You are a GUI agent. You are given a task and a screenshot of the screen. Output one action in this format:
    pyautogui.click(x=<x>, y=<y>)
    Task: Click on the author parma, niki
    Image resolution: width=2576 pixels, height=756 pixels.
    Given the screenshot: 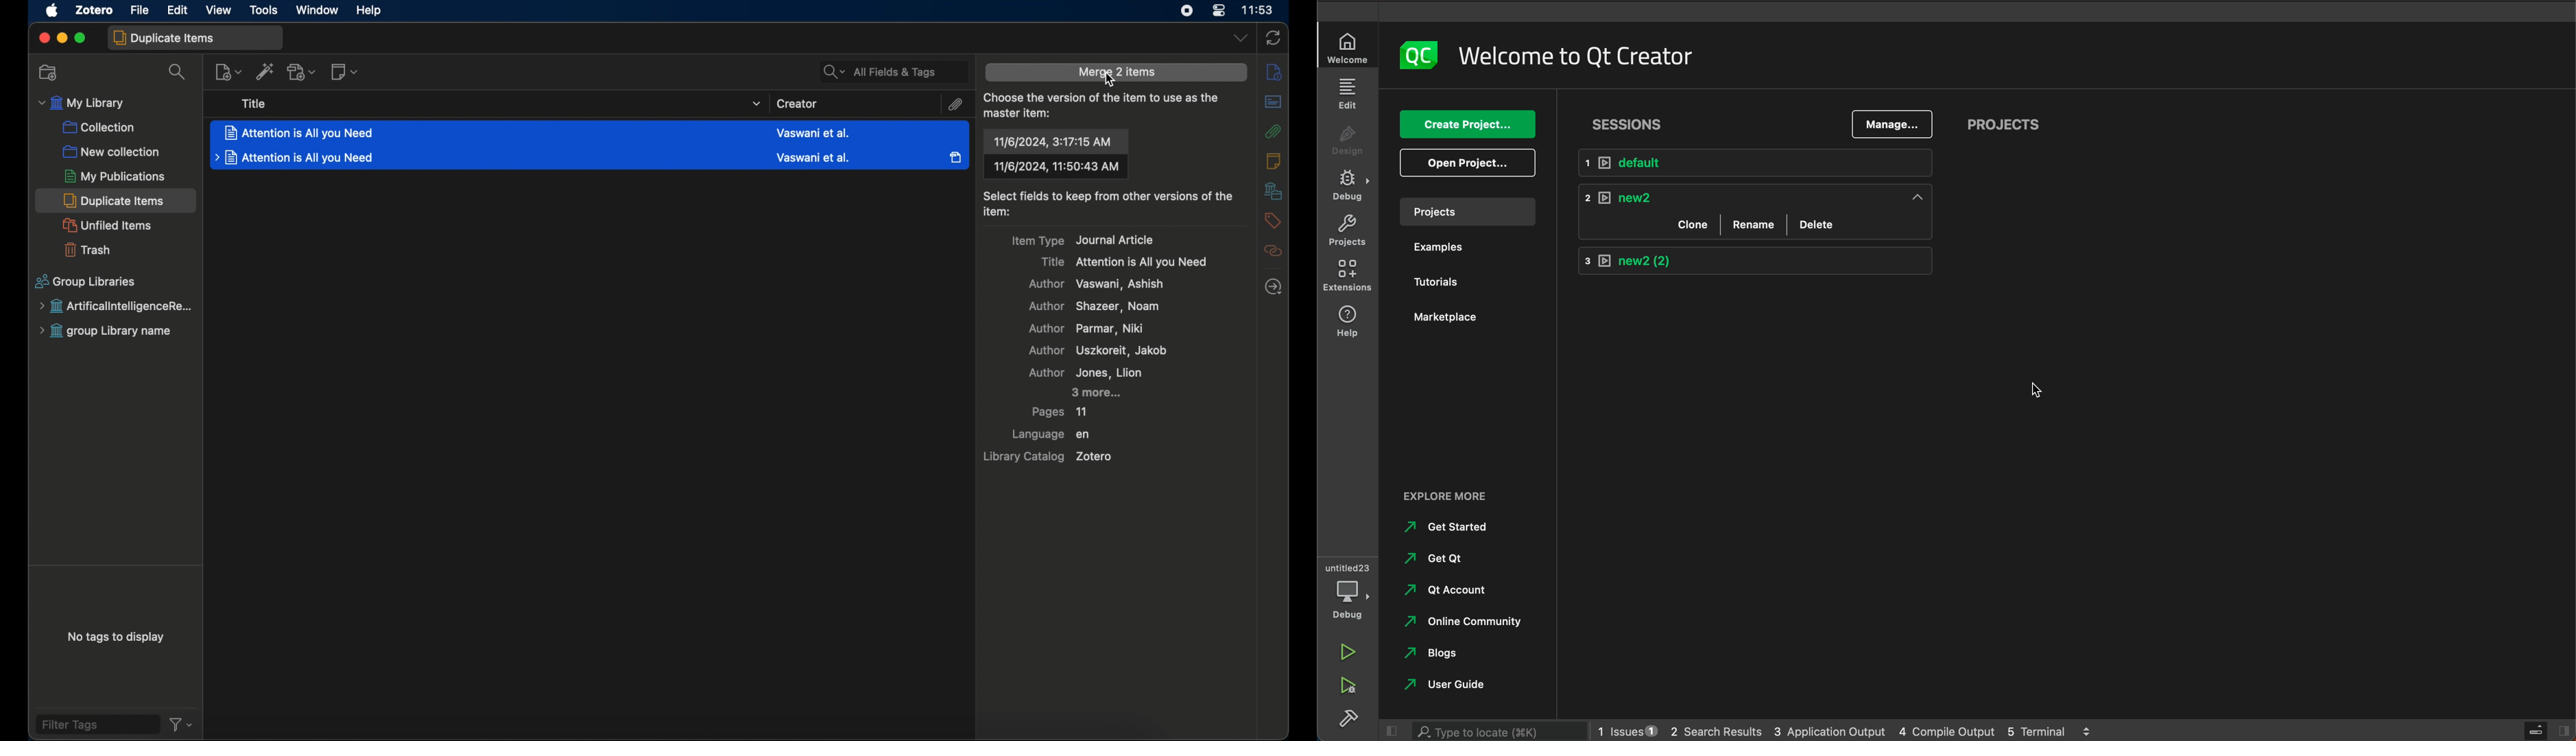 What is the action you would take?
    pyautogui.click(x=1086, y=329)
    